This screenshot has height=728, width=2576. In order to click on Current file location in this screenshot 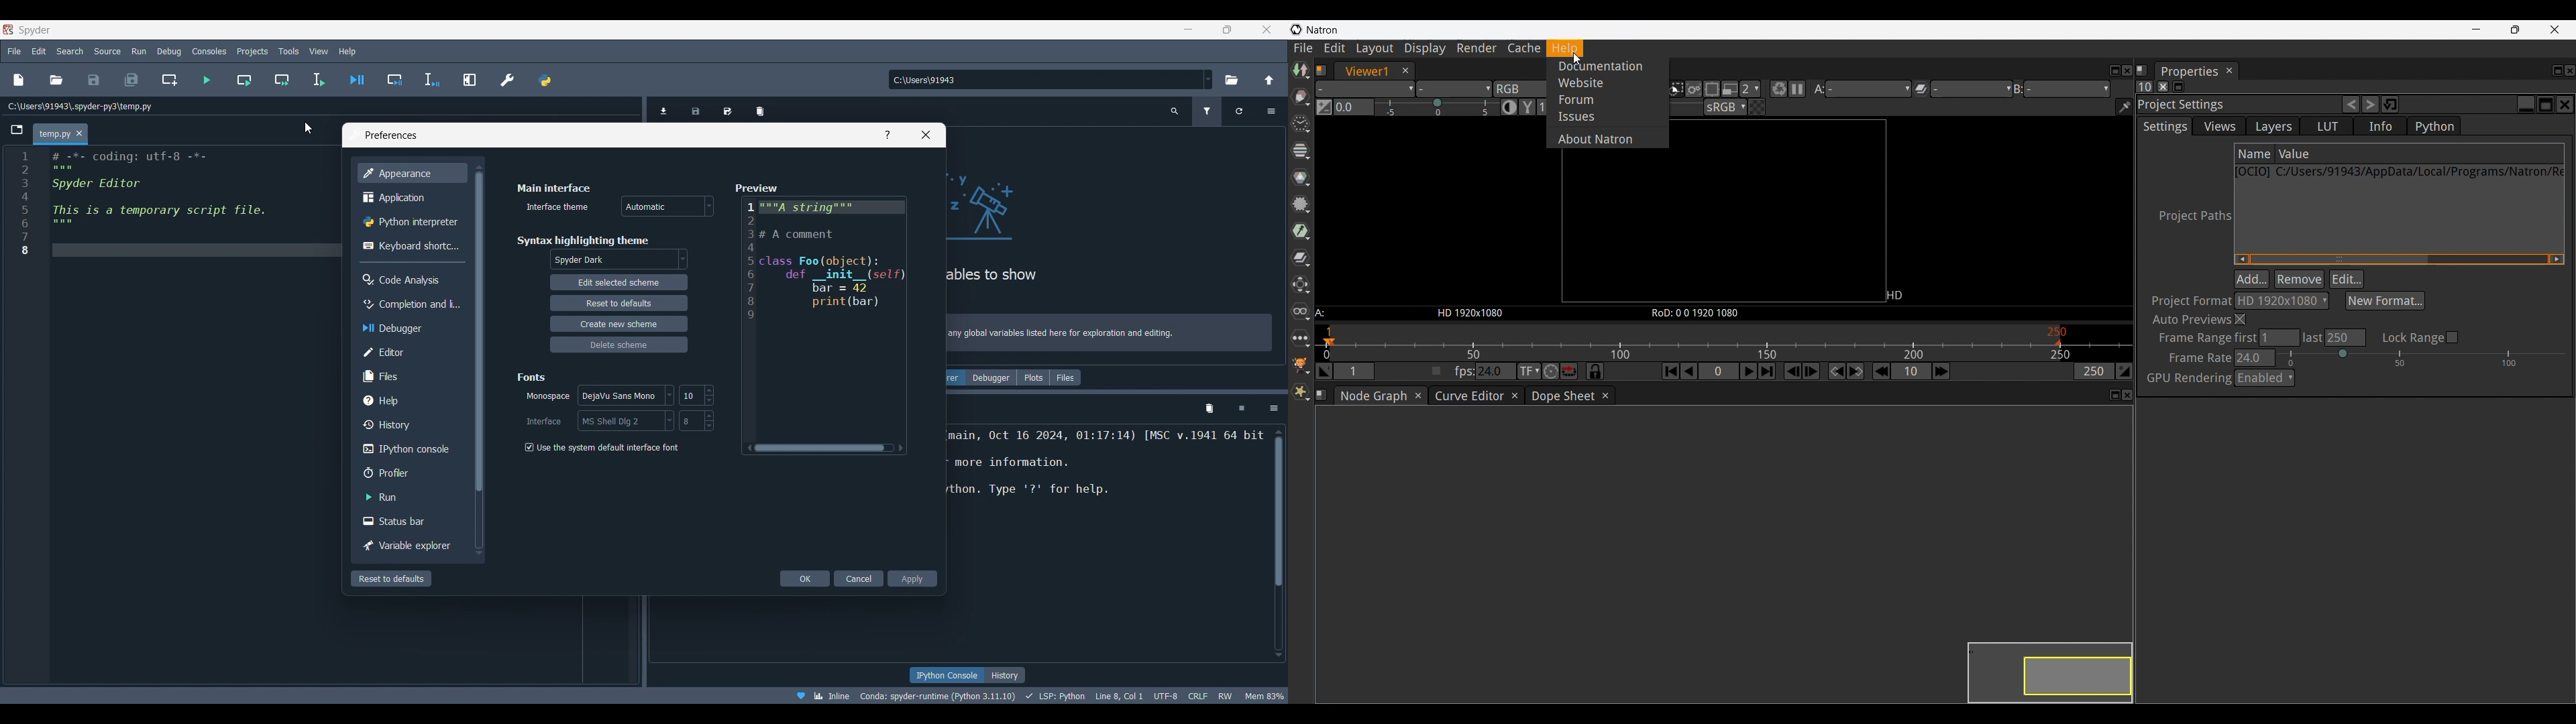, I will do `click(80, 107)`.